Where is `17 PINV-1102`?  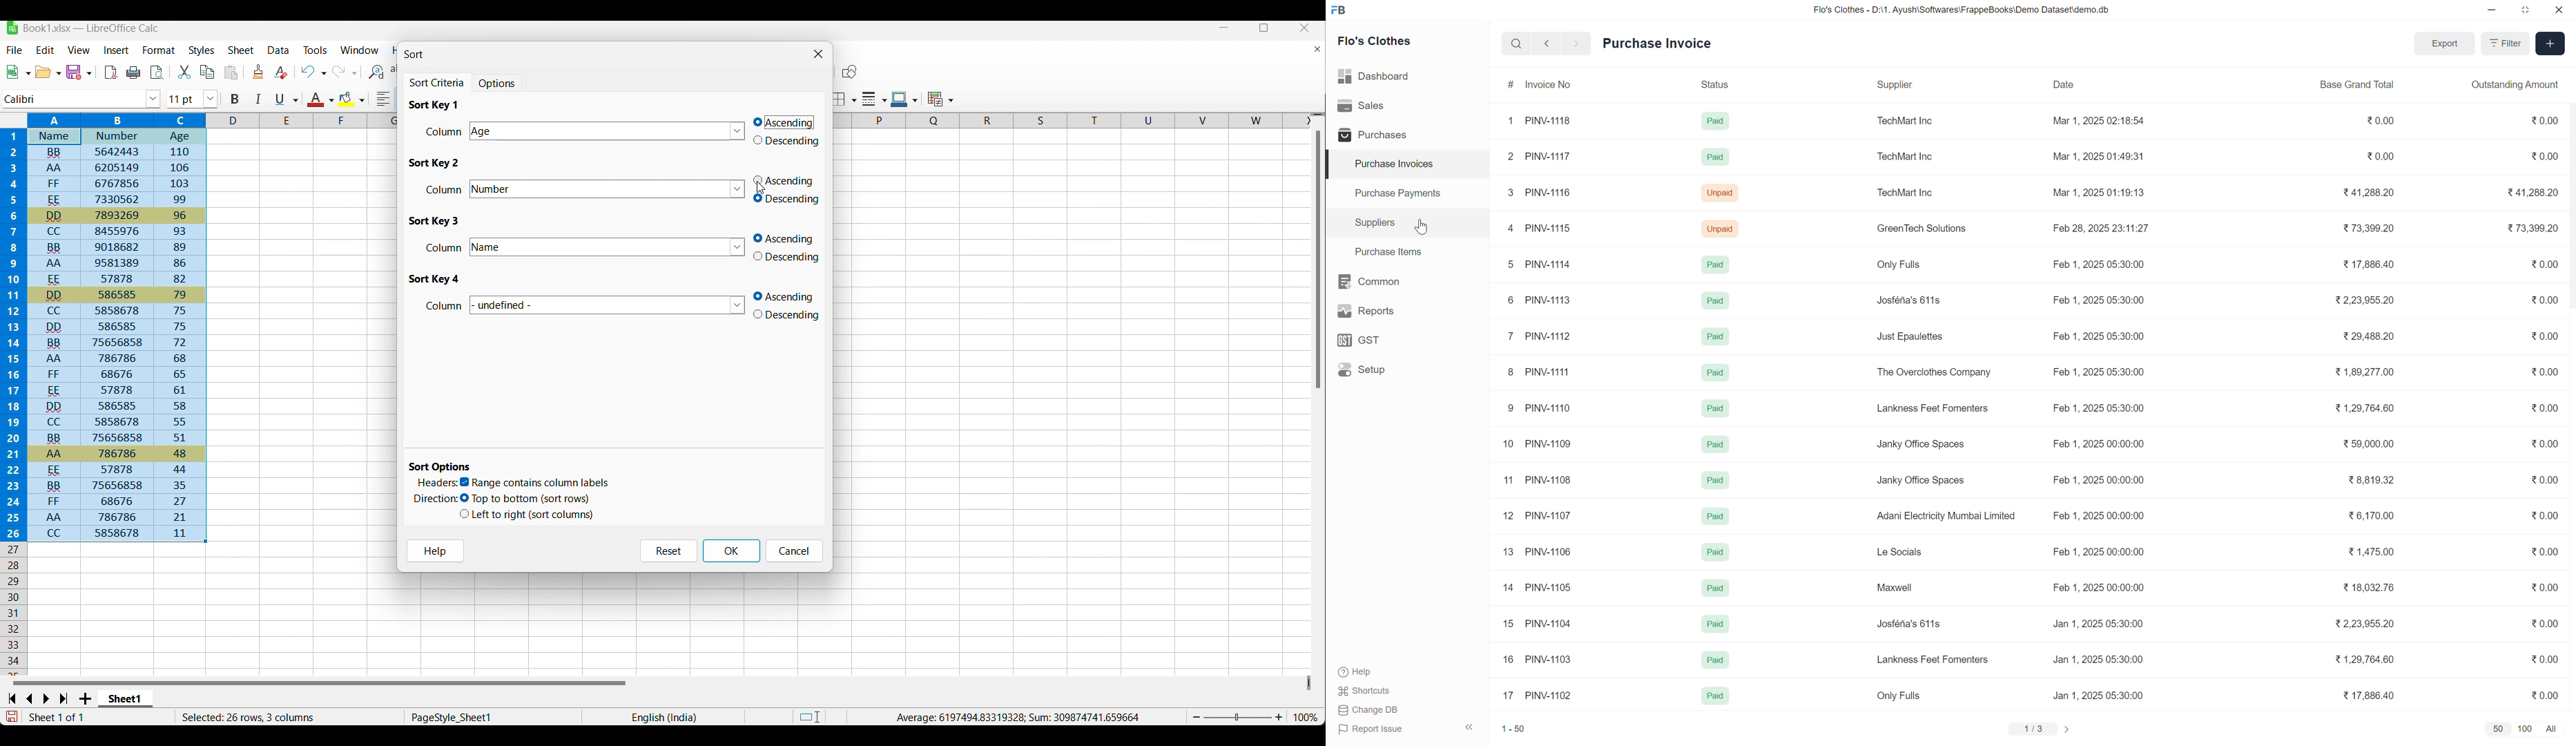 17 PINV-1102 is located at coordinates (1535, 693).